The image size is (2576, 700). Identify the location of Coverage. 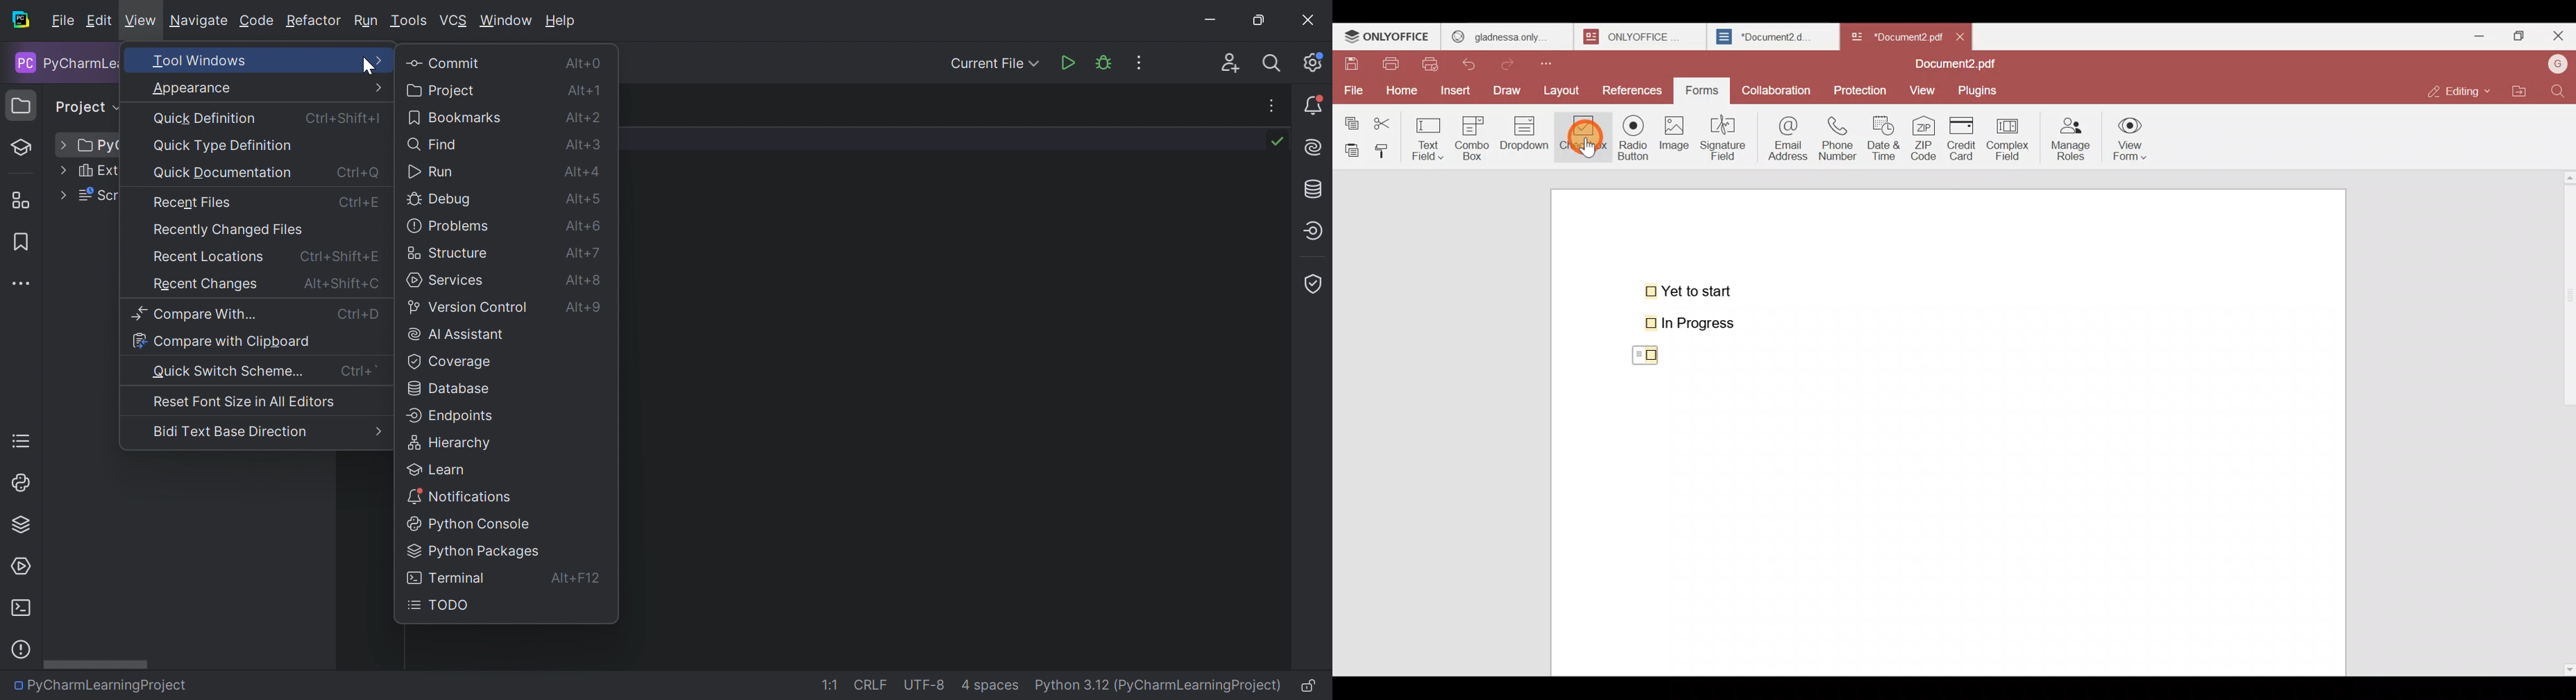
(1316, 286).